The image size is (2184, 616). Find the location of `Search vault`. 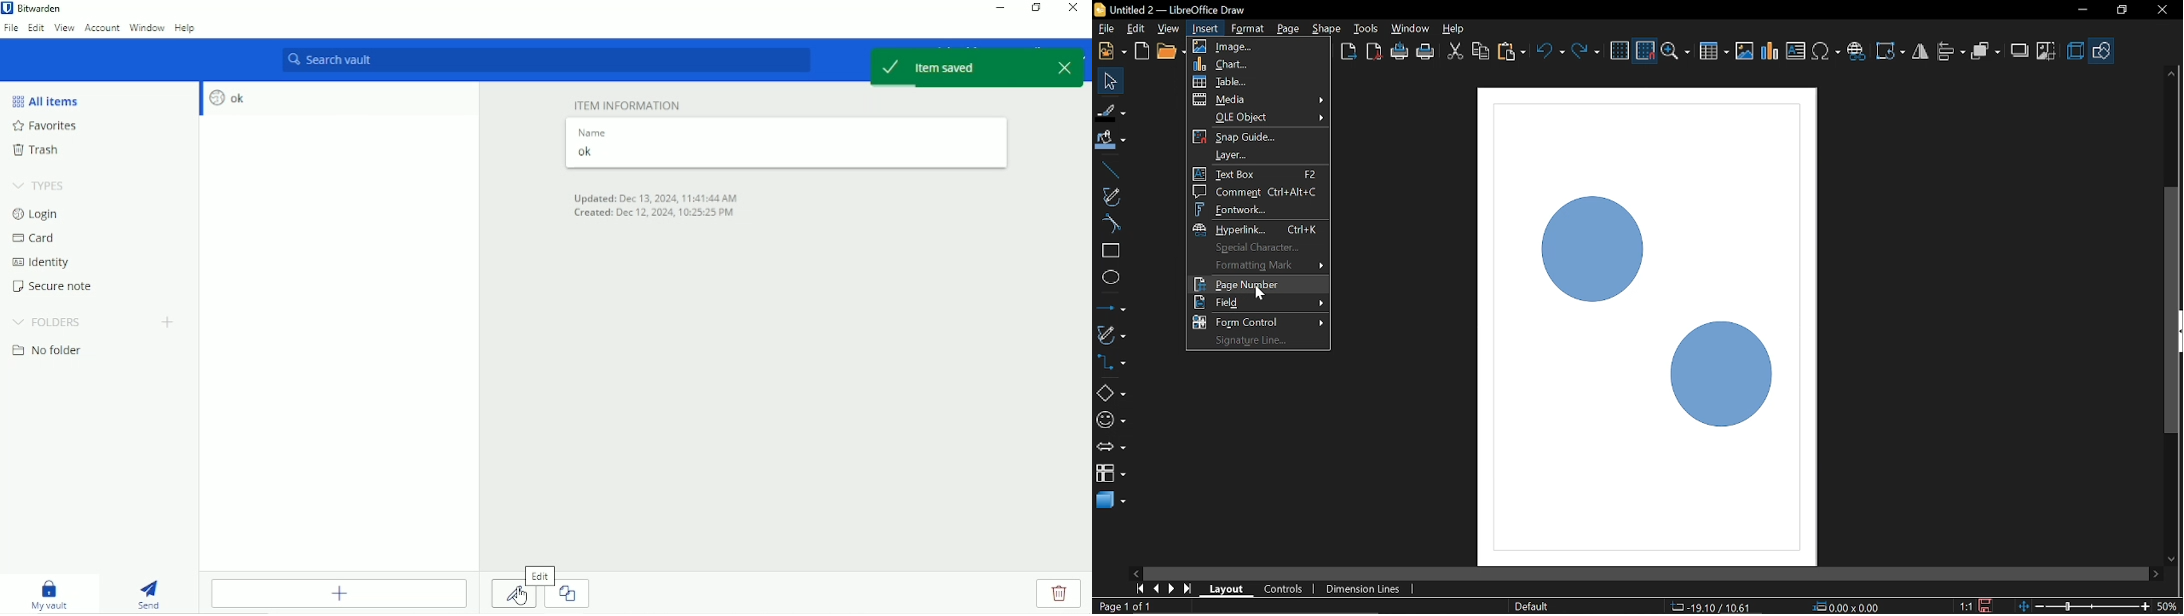

Search vault is located at coordinates (545, 59).